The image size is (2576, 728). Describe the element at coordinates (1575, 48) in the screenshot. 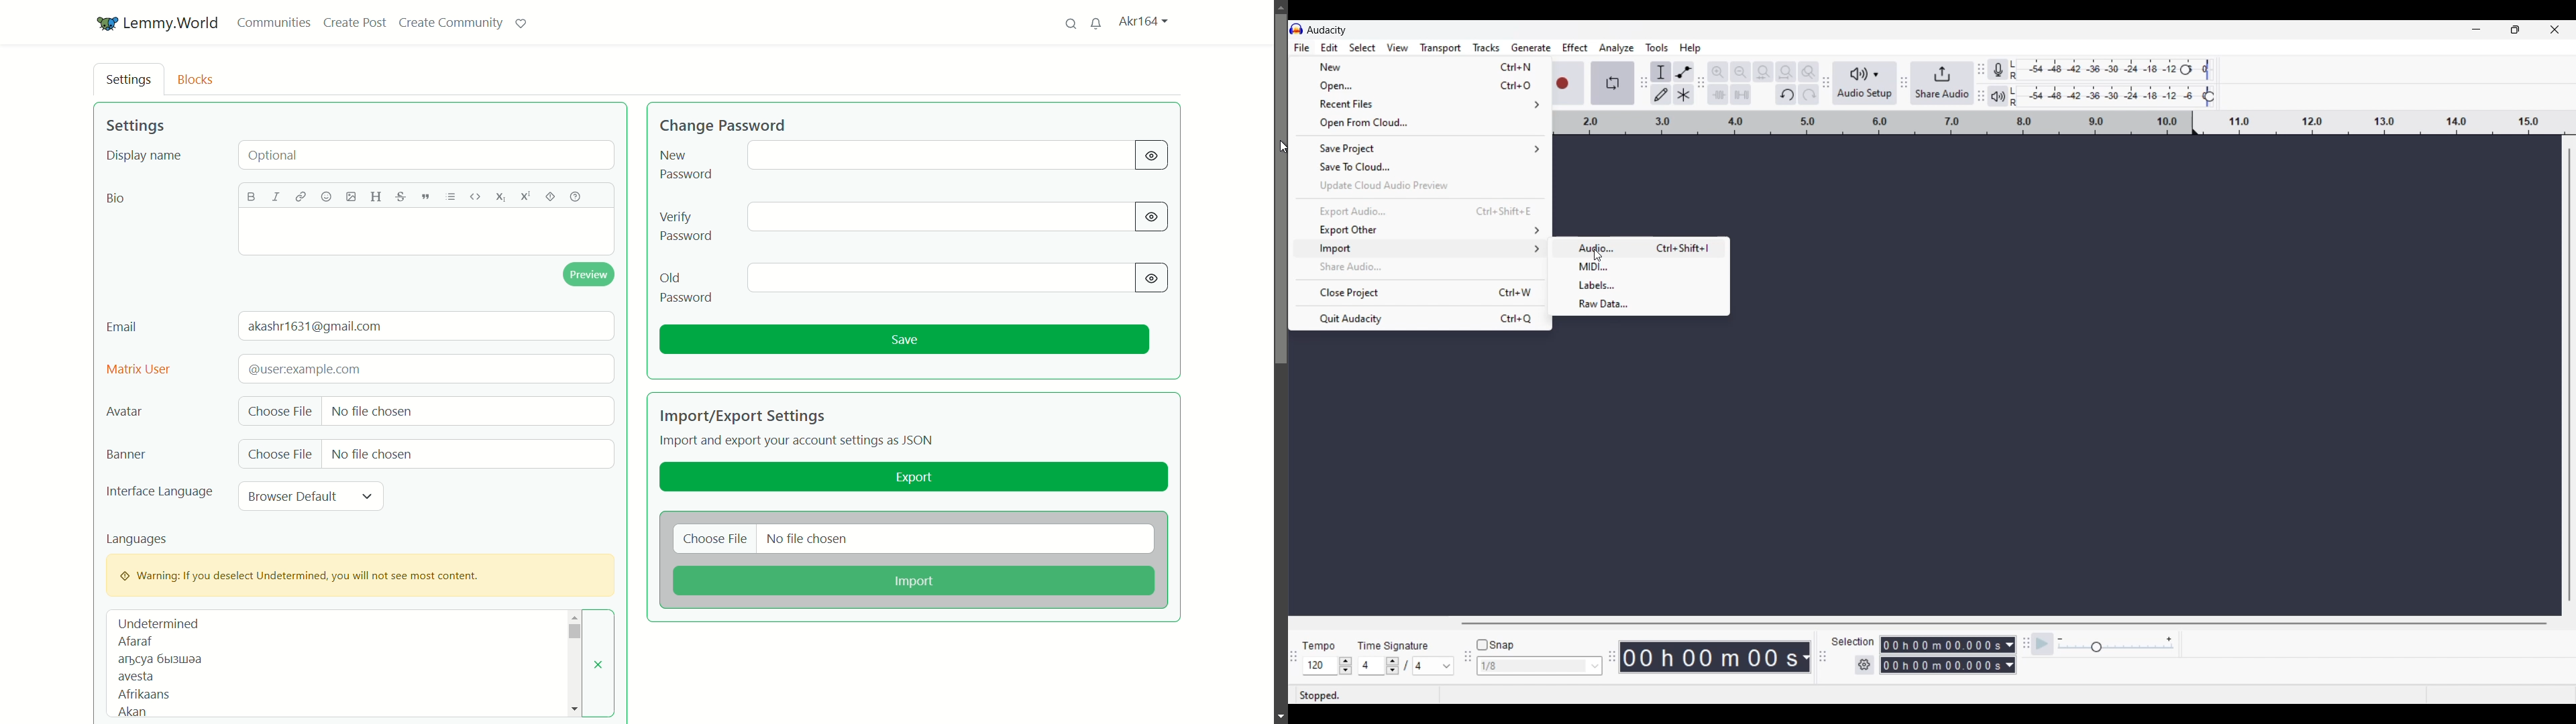

I see `Effect menu` at that location.